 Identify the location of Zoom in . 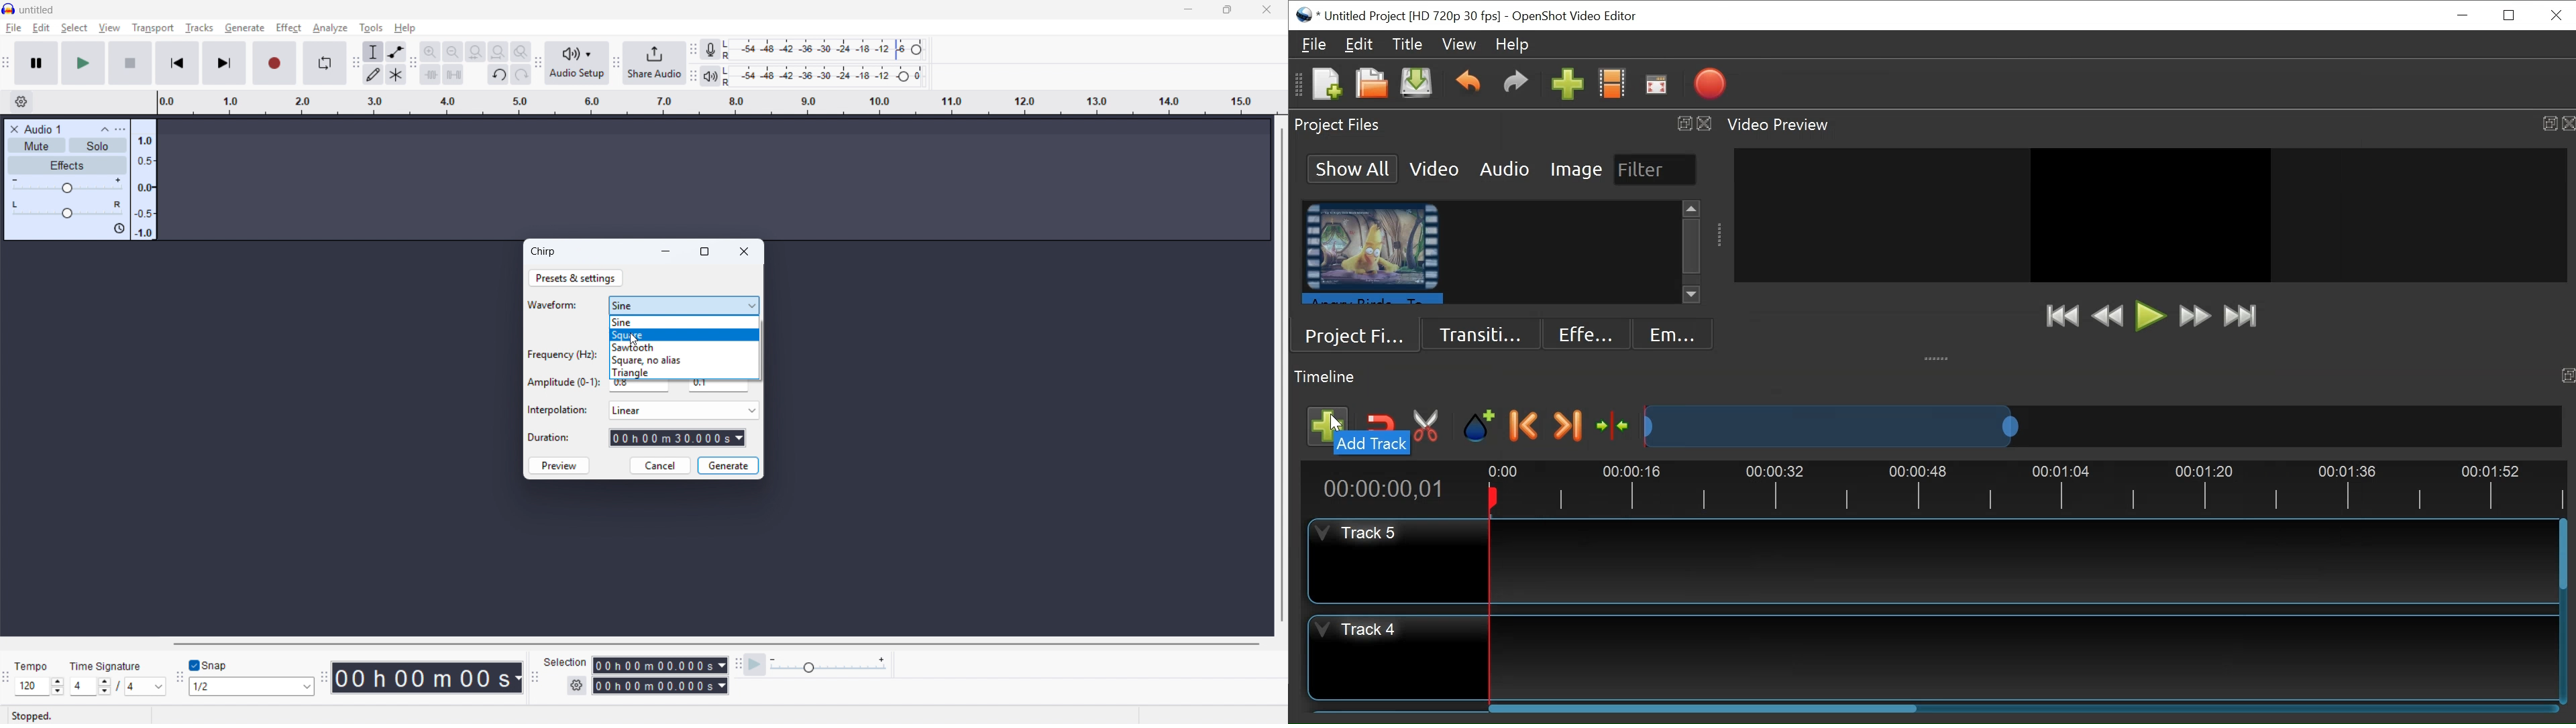
(430, 51).